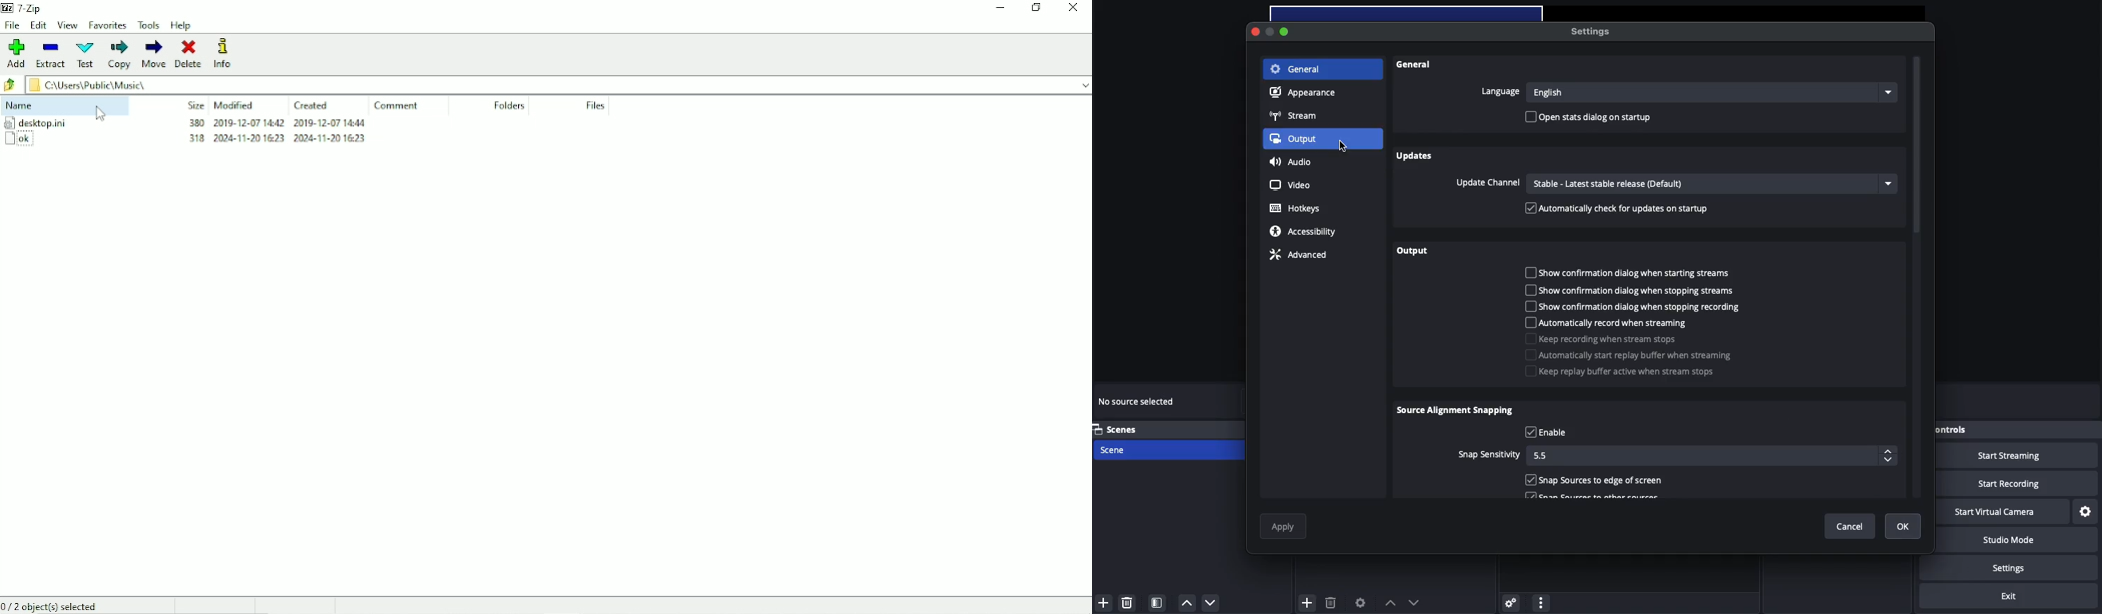 The height and width of the screenshot is (616, 2128). What do you see at coordinates (37, 123) in the screenshot?
I see `desktop.ini` at bounding box center [37, 123].